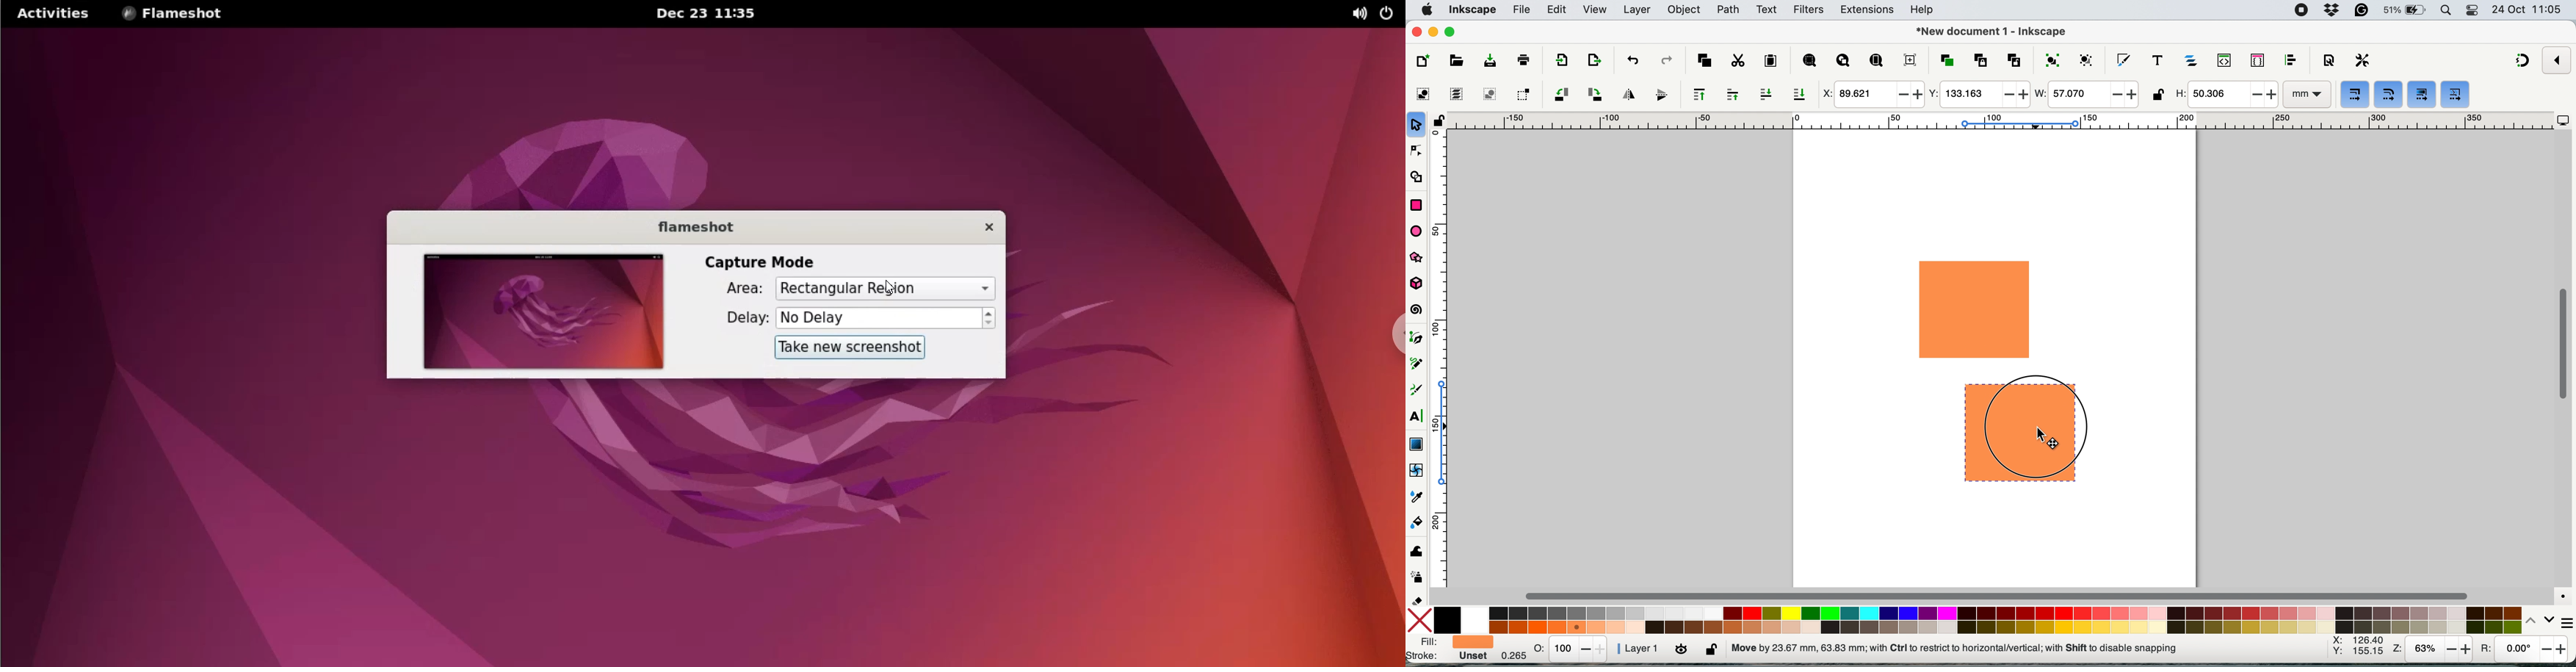 Image resolution: width=2576 pixels, height=672 pixels. Describe the element at coordinates (2157, 60) in the screenshot. I see `texts and fonts` at that location.